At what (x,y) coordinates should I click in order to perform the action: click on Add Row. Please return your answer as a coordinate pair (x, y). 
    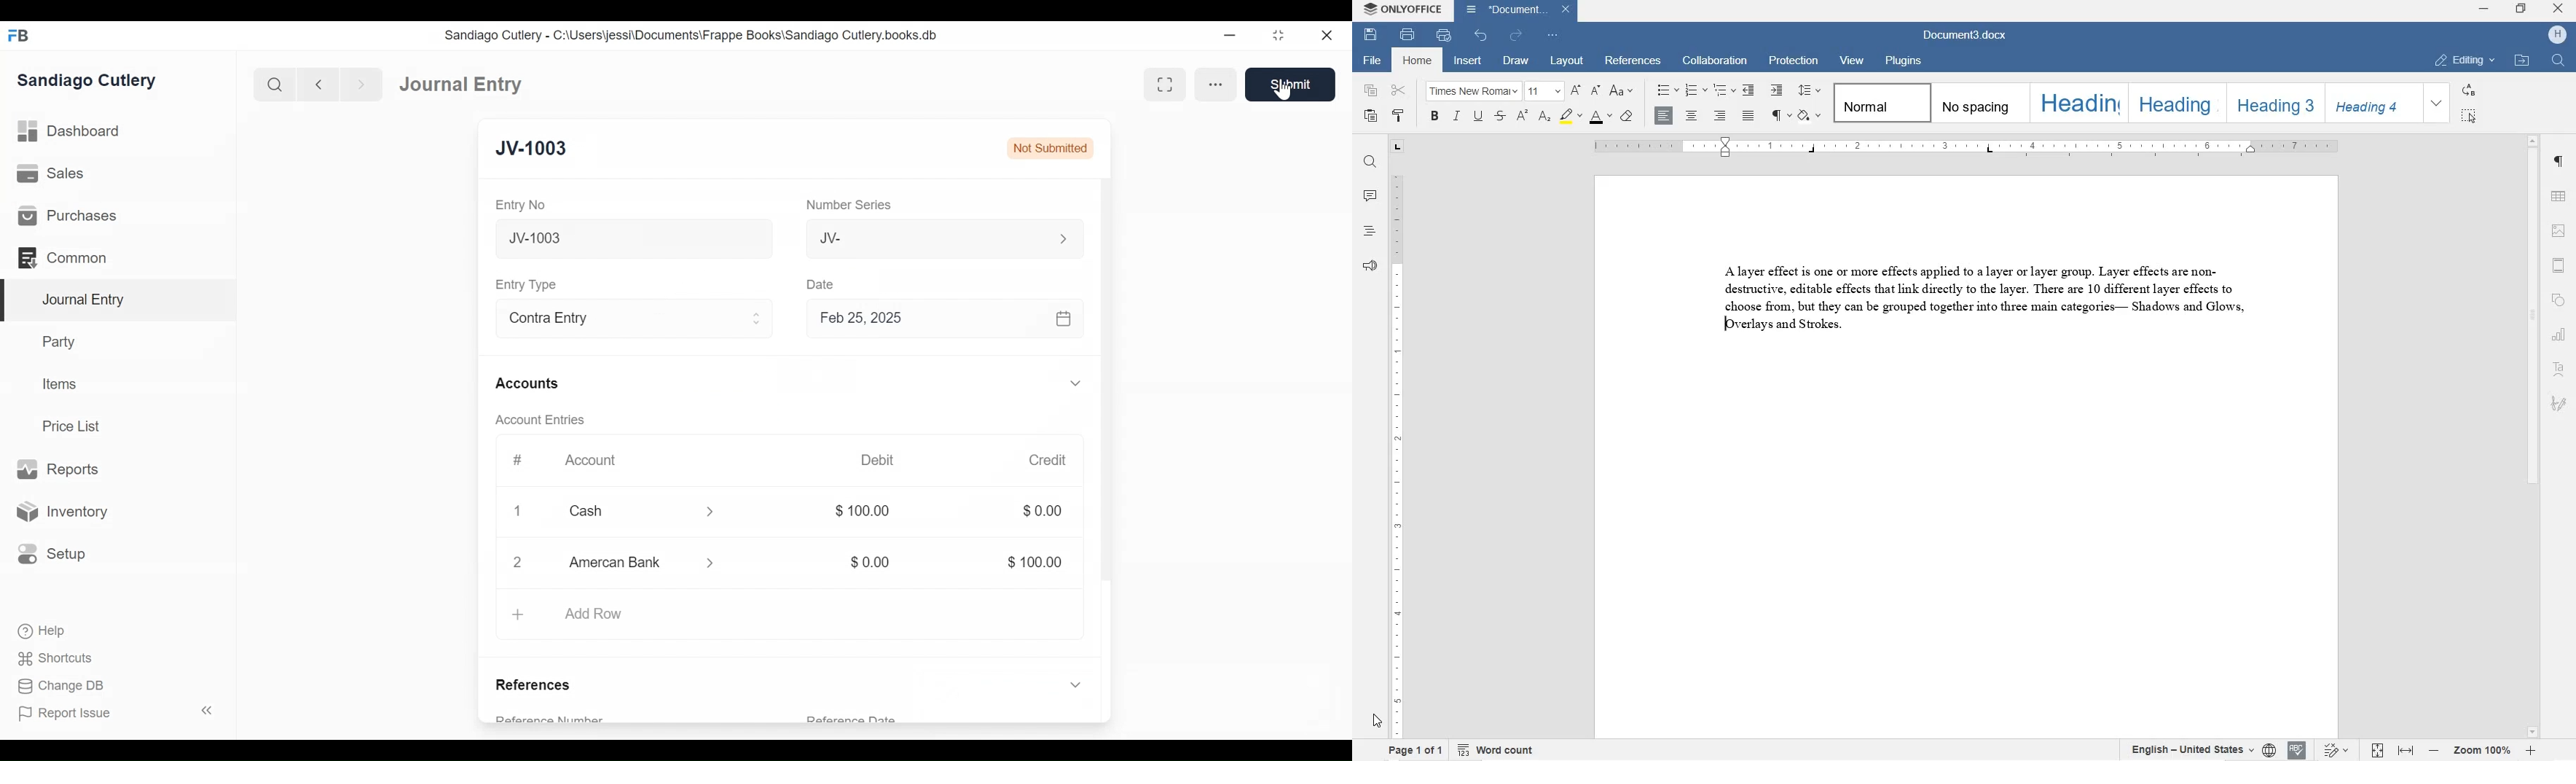
    Looking at the image, I should click on (601, 612).